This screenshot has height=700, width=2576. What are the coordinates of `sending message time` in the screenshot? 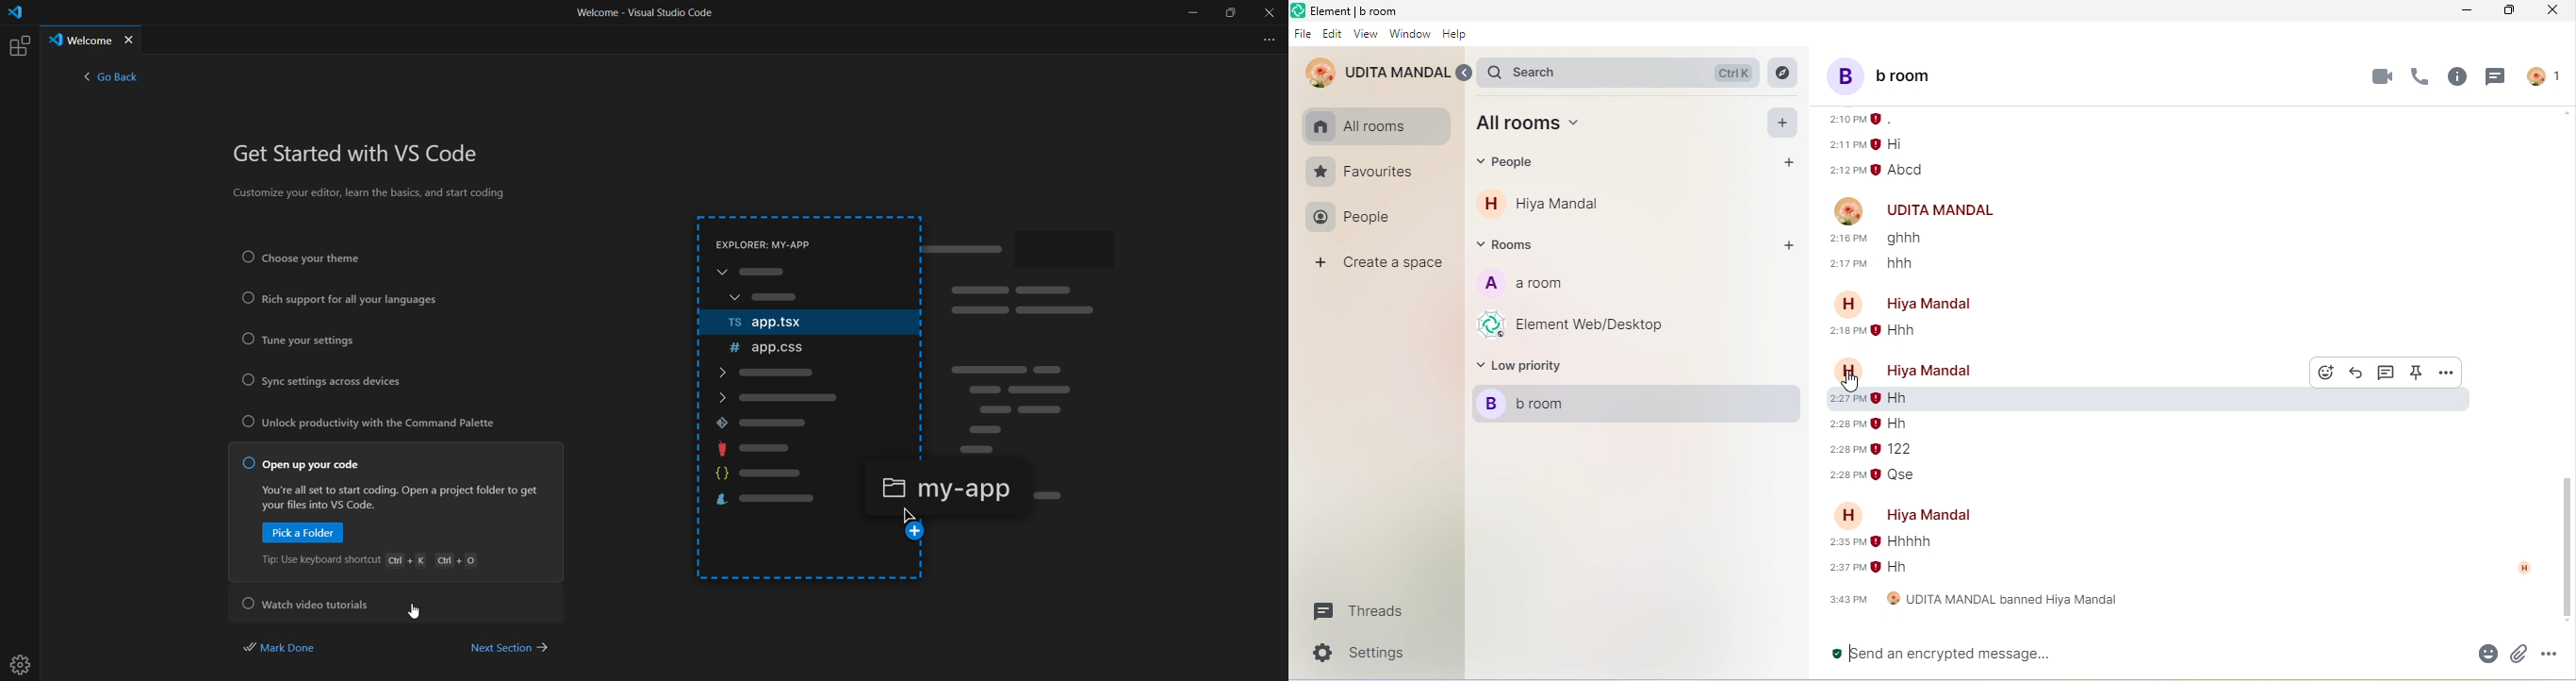 It's located at (1846, 450).